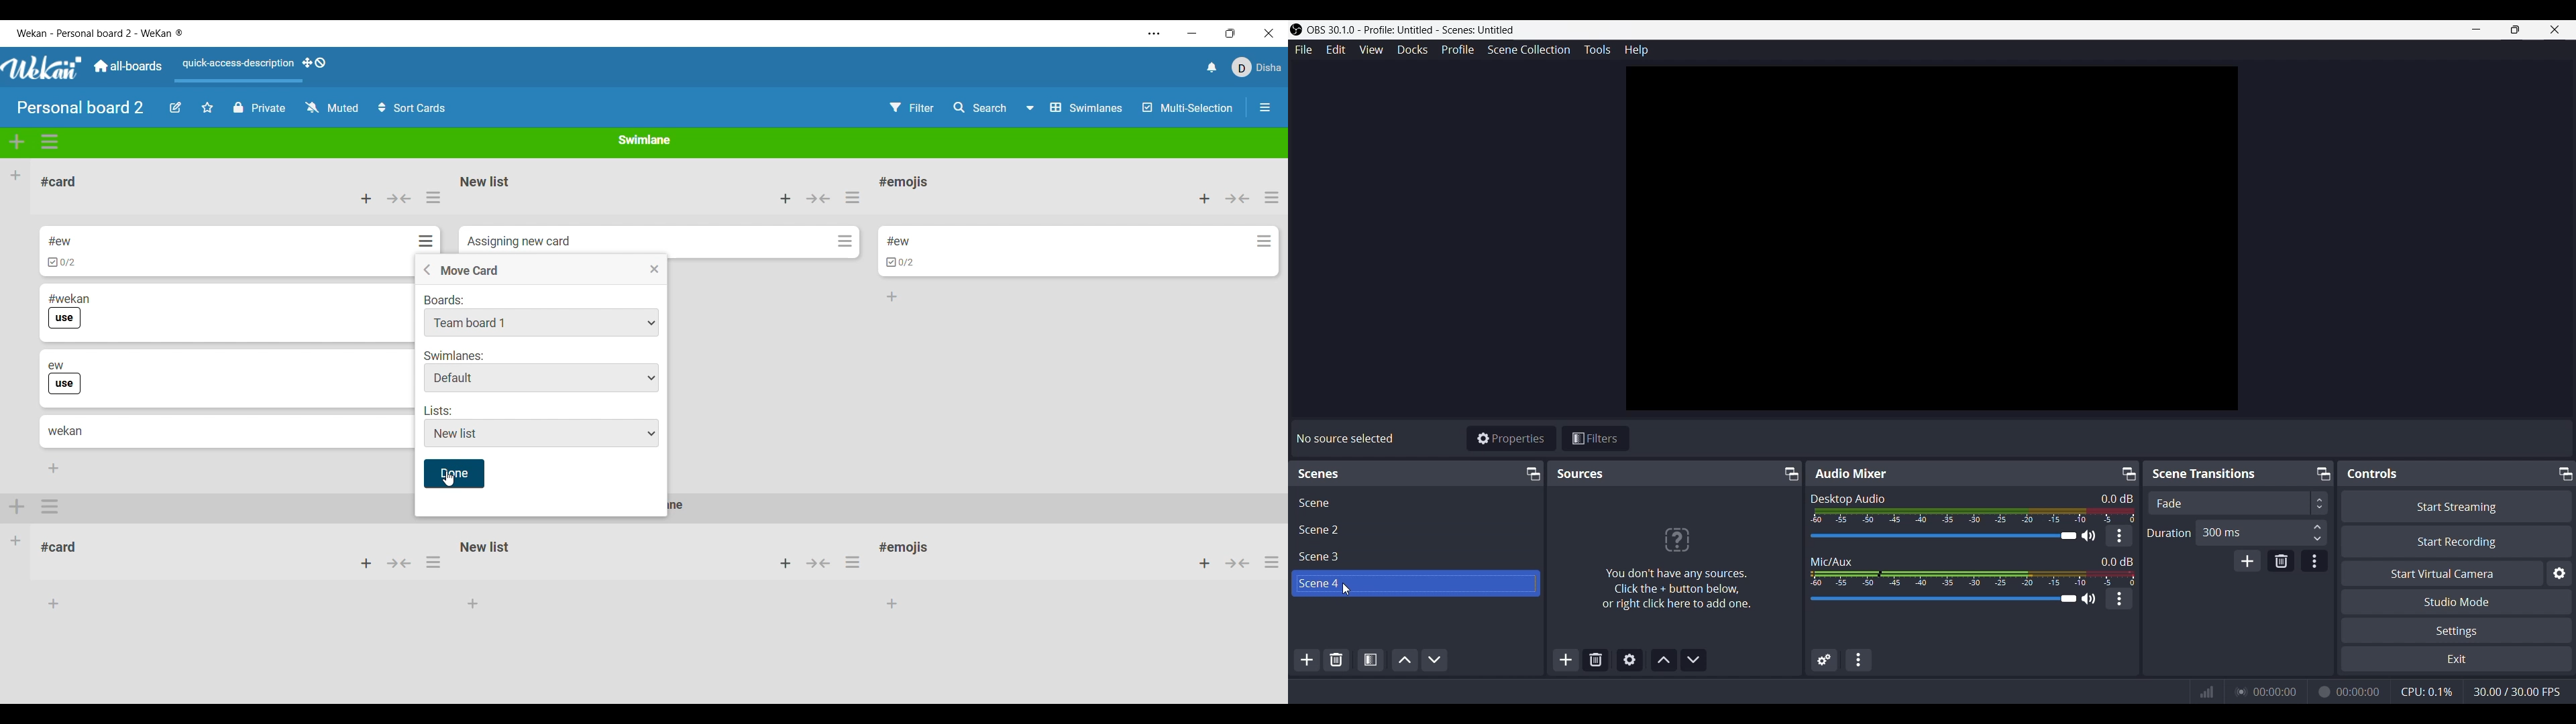 The height and width of the screenshot is (728, 2576). I want to click on Advanced Audio Properties, so click(1824, 661).